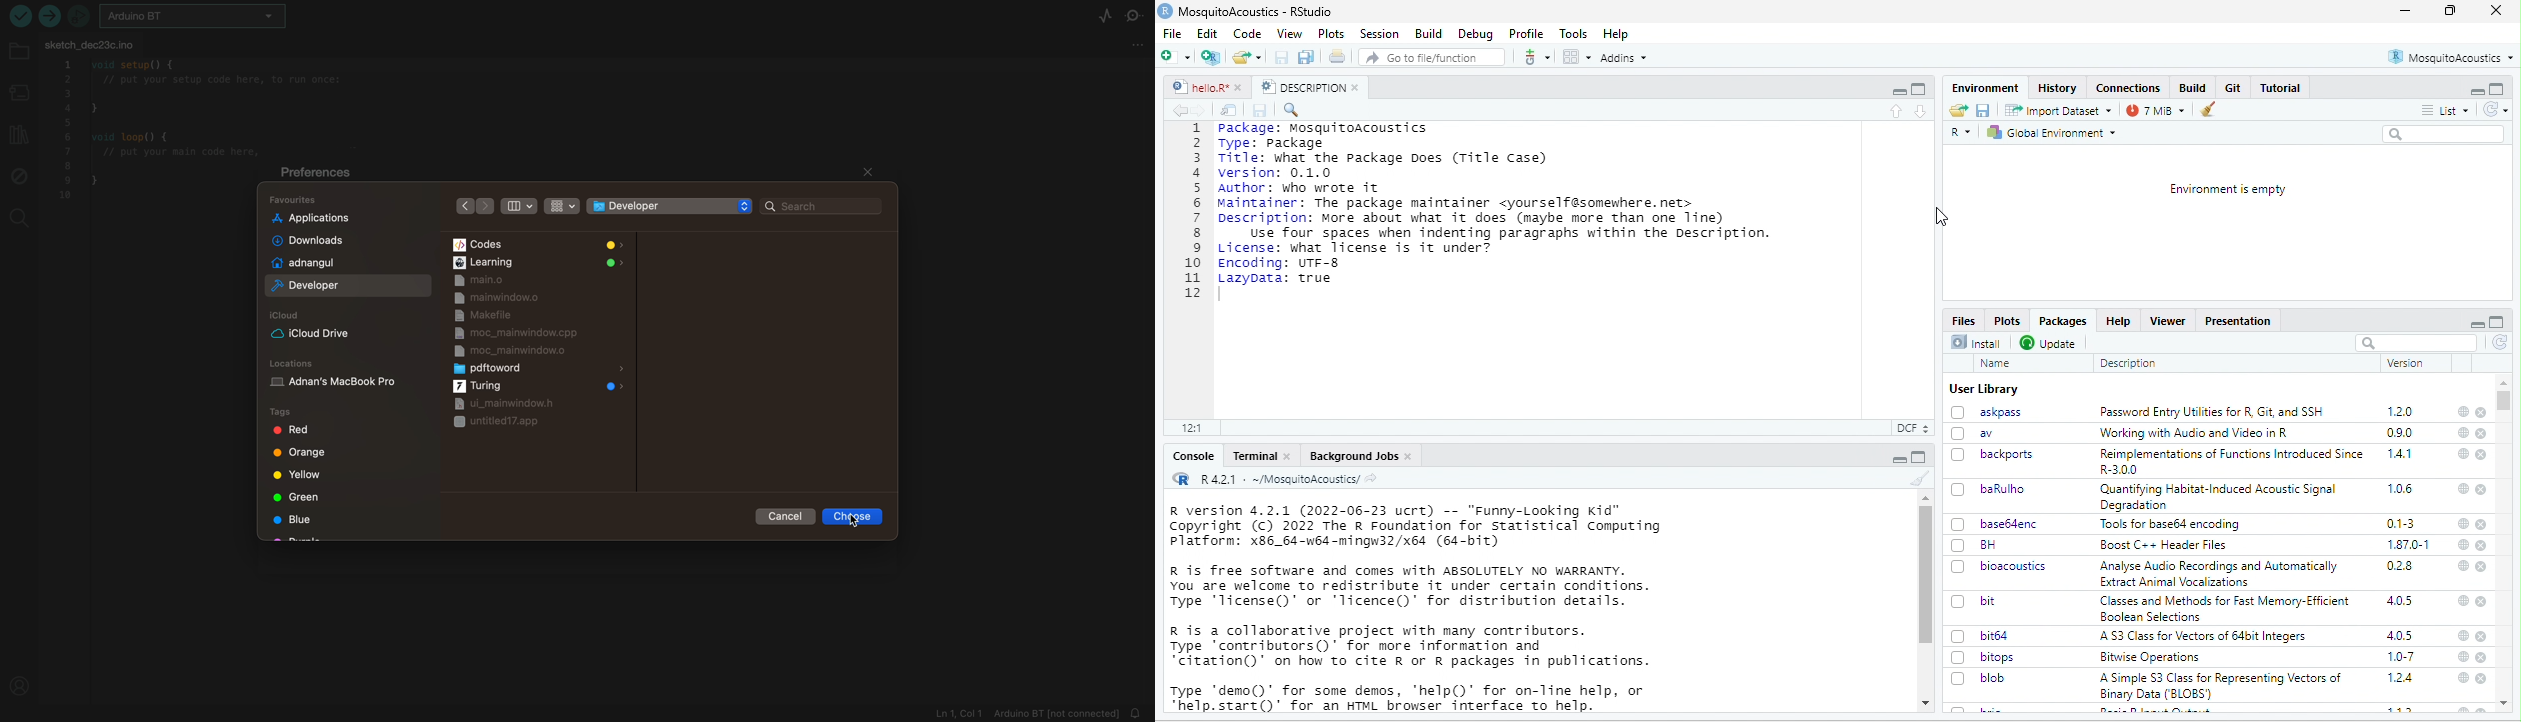 This screenshot has height=728, width=2548. Describe the element at coordinates (2500, 343) in the screenshot. I see `refresh` at that location.